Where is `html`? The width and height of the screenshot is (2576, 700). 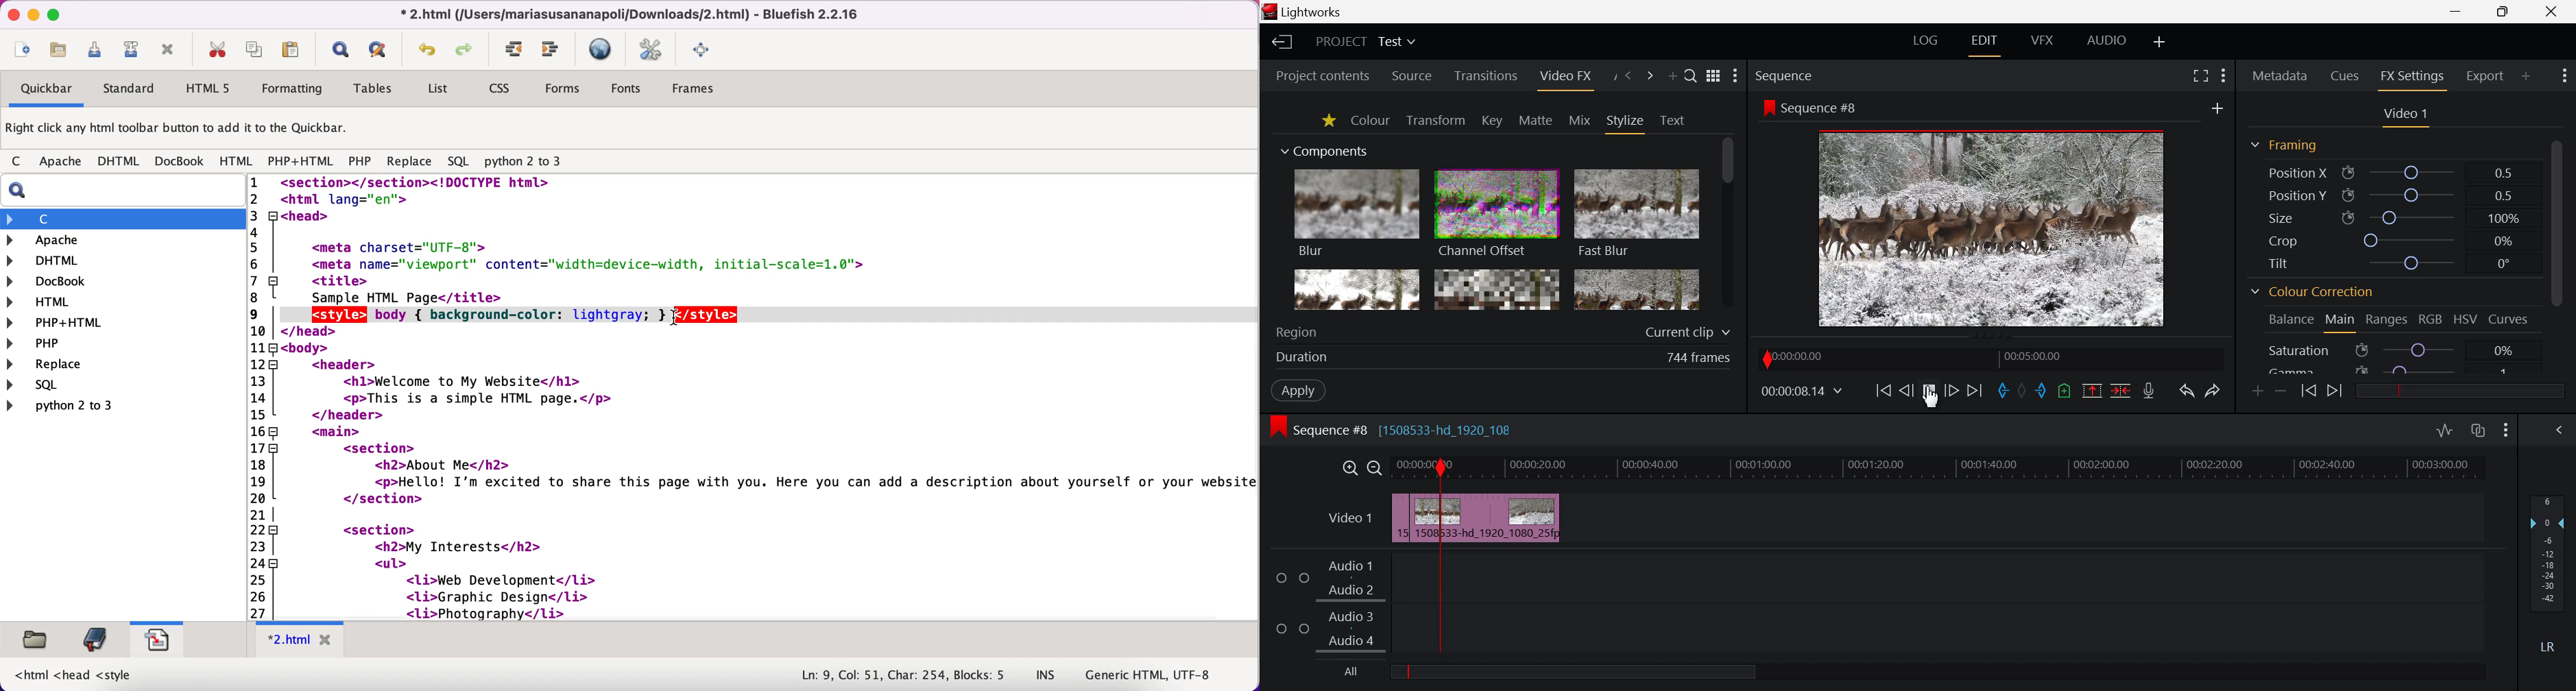 html is located at coordinates (237, 162).